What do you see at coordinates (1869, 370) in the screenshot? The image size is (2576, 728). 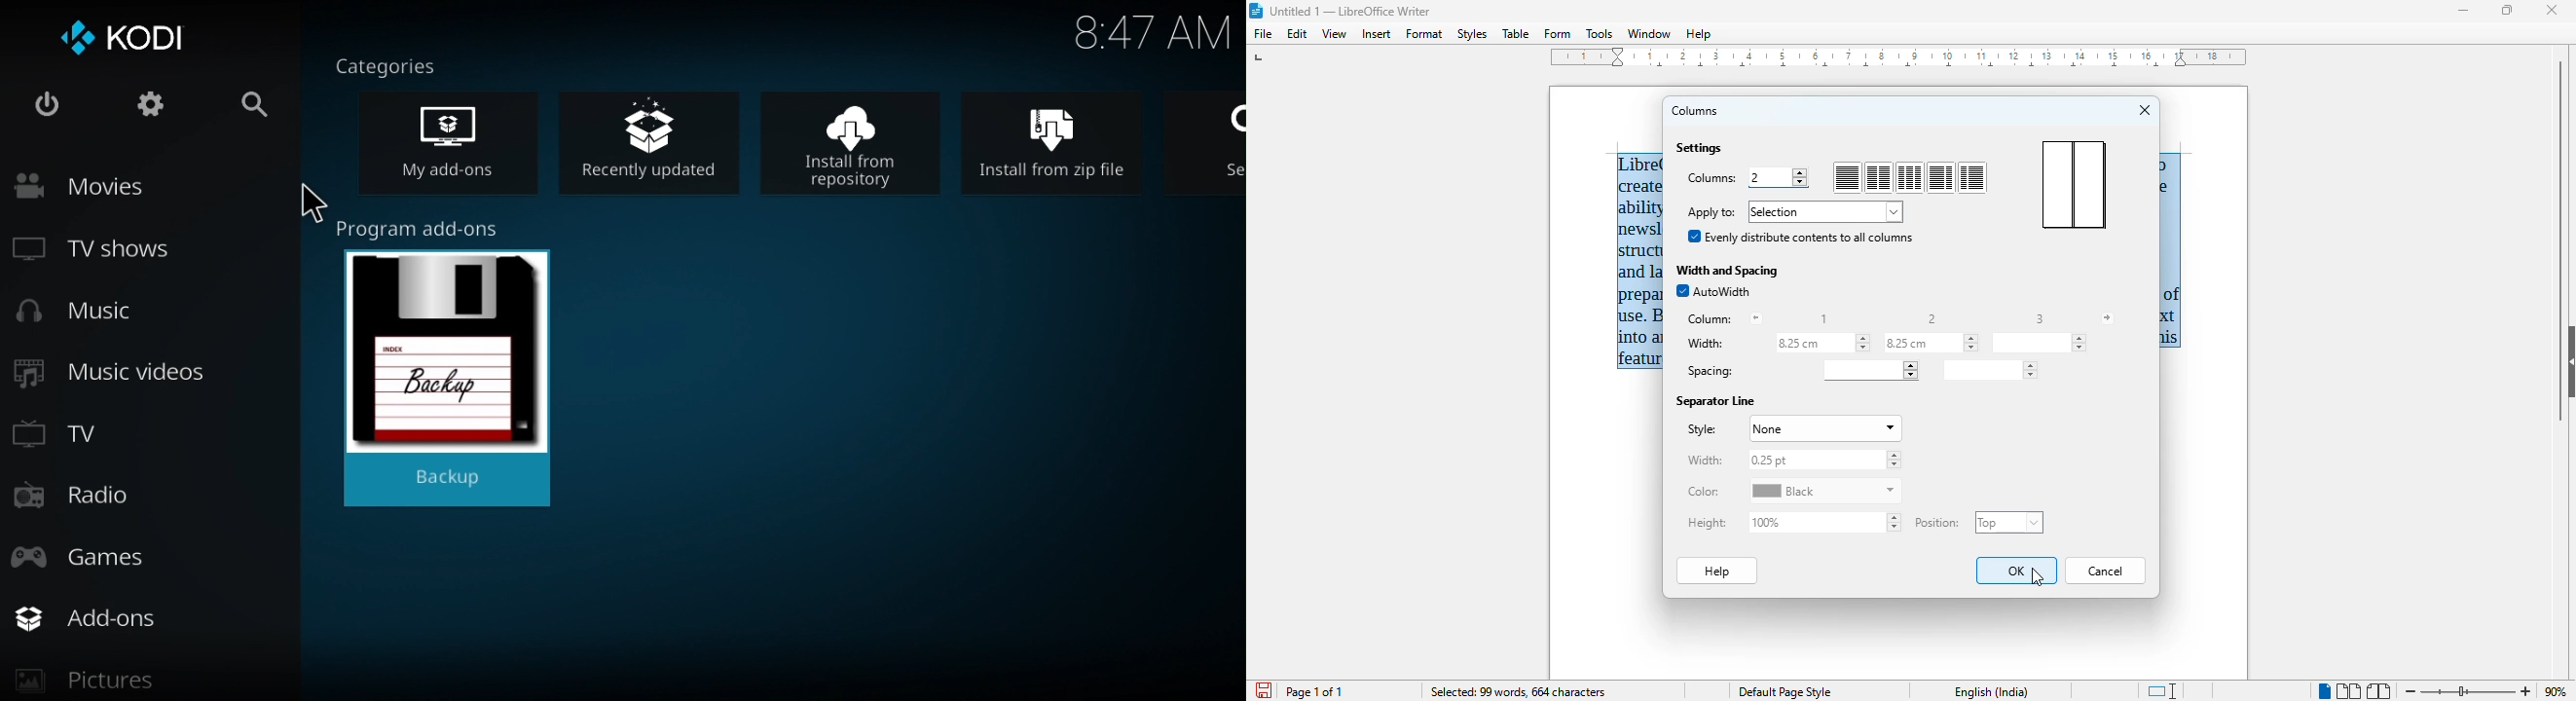 I see `spacing` at bounding box center [1869, 370].